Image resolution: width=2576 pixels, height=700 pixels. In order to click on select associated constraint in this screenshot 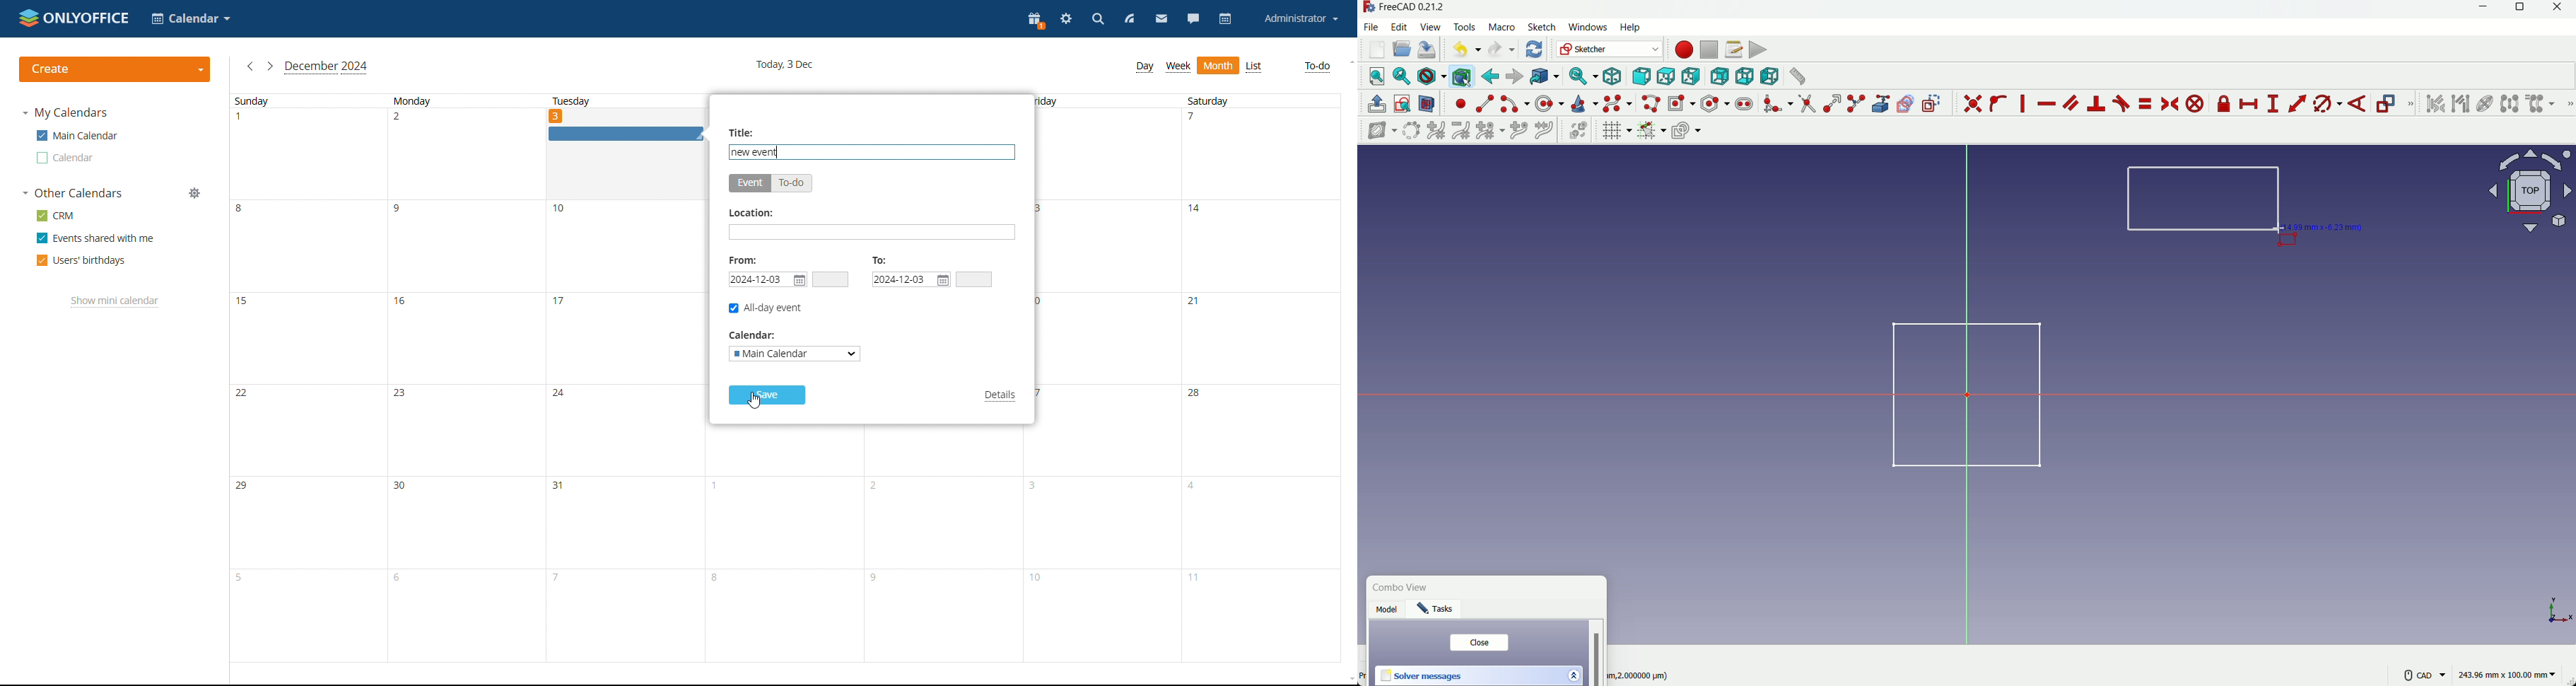, I will do `click(2435, 104)`.